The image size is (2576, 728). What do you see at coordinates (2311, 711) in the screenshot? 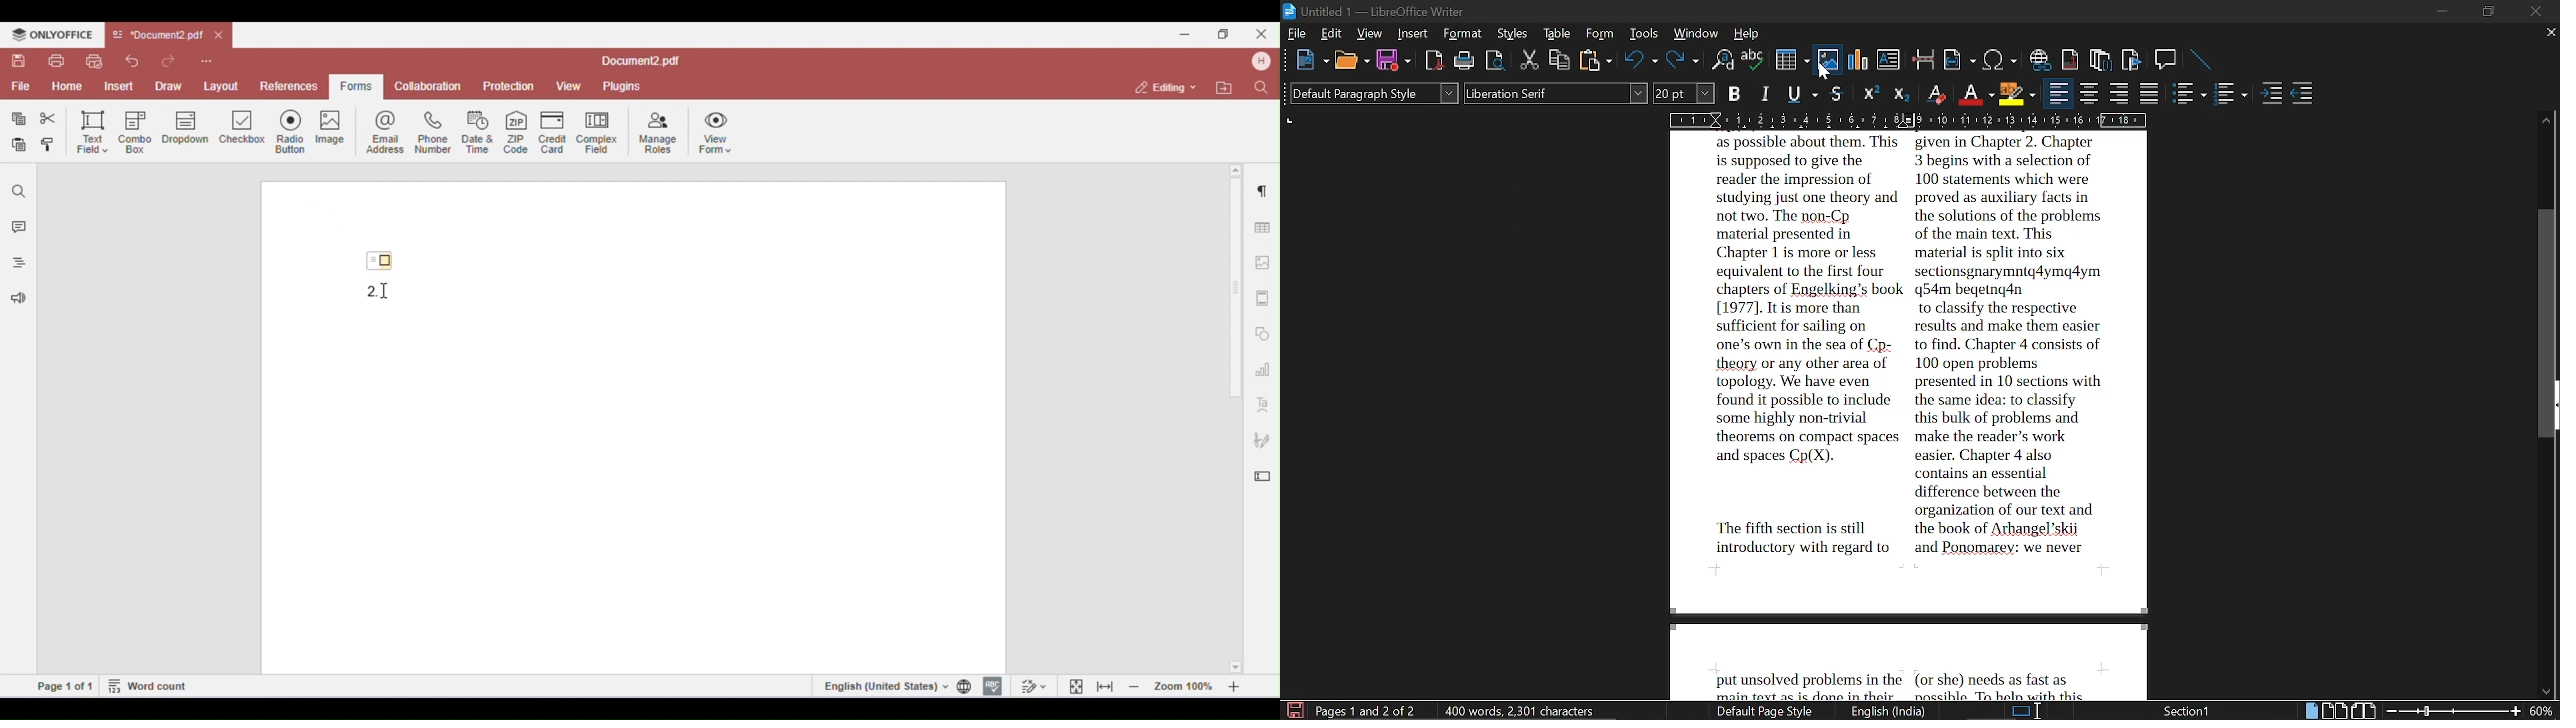
I see `single page view` at bounding box center [2311, 711].